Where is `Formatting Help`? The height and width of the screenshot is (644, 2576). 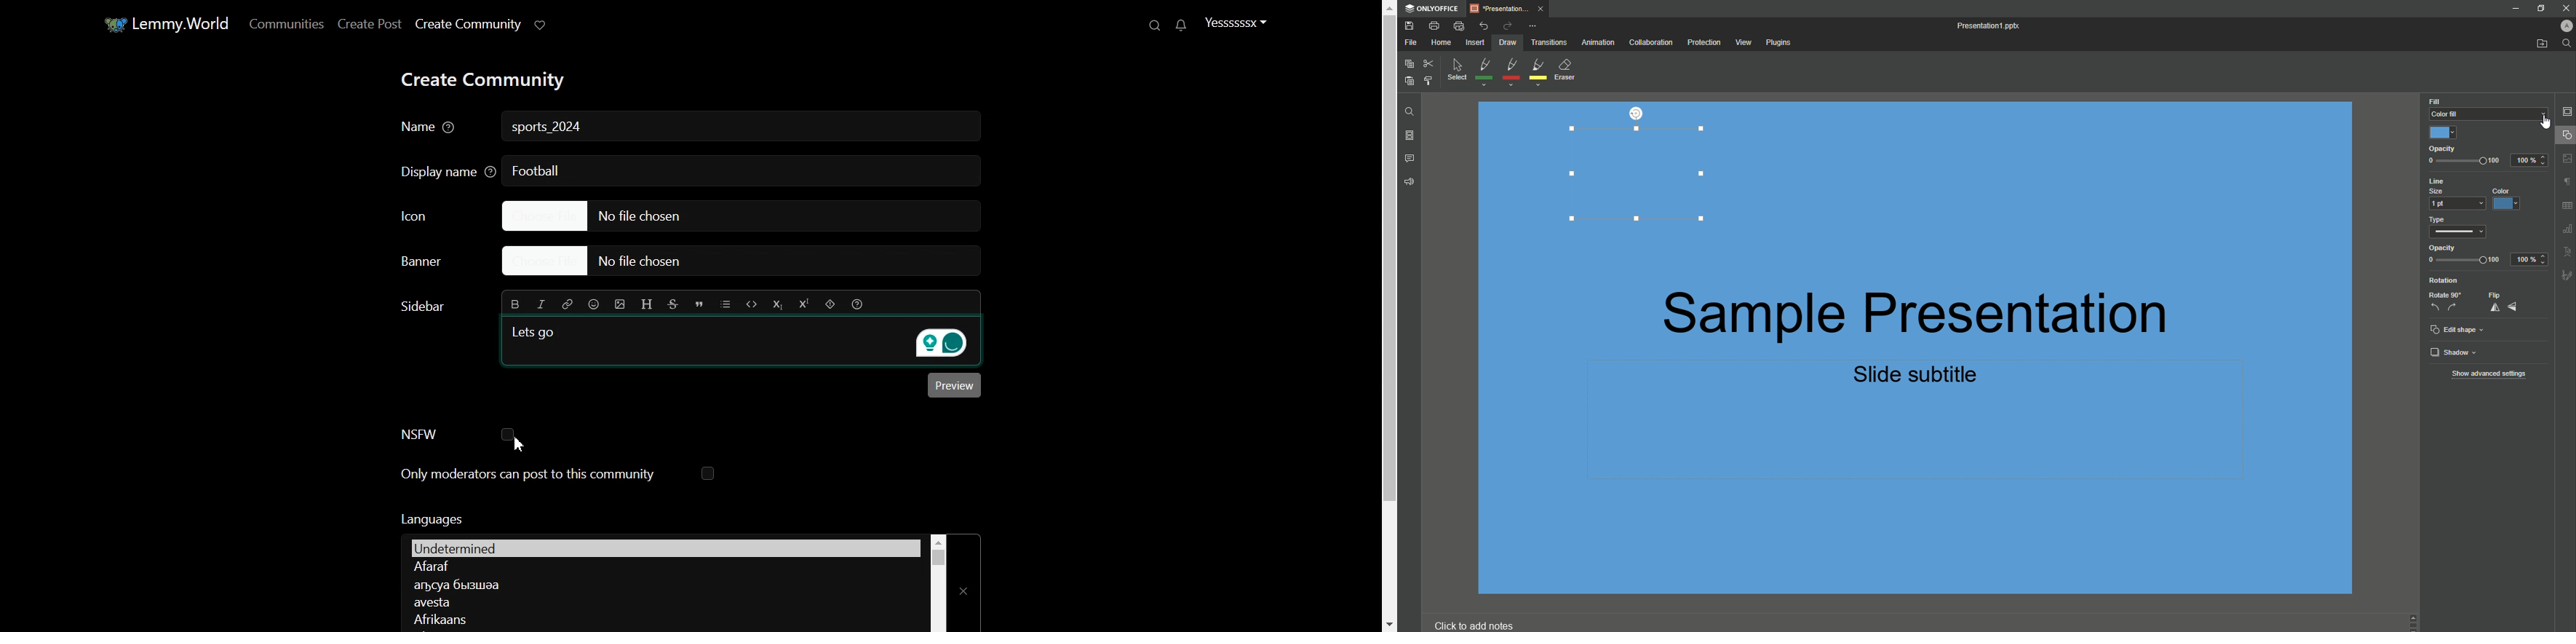
Formatting Help is located at coordinates (856, 304).